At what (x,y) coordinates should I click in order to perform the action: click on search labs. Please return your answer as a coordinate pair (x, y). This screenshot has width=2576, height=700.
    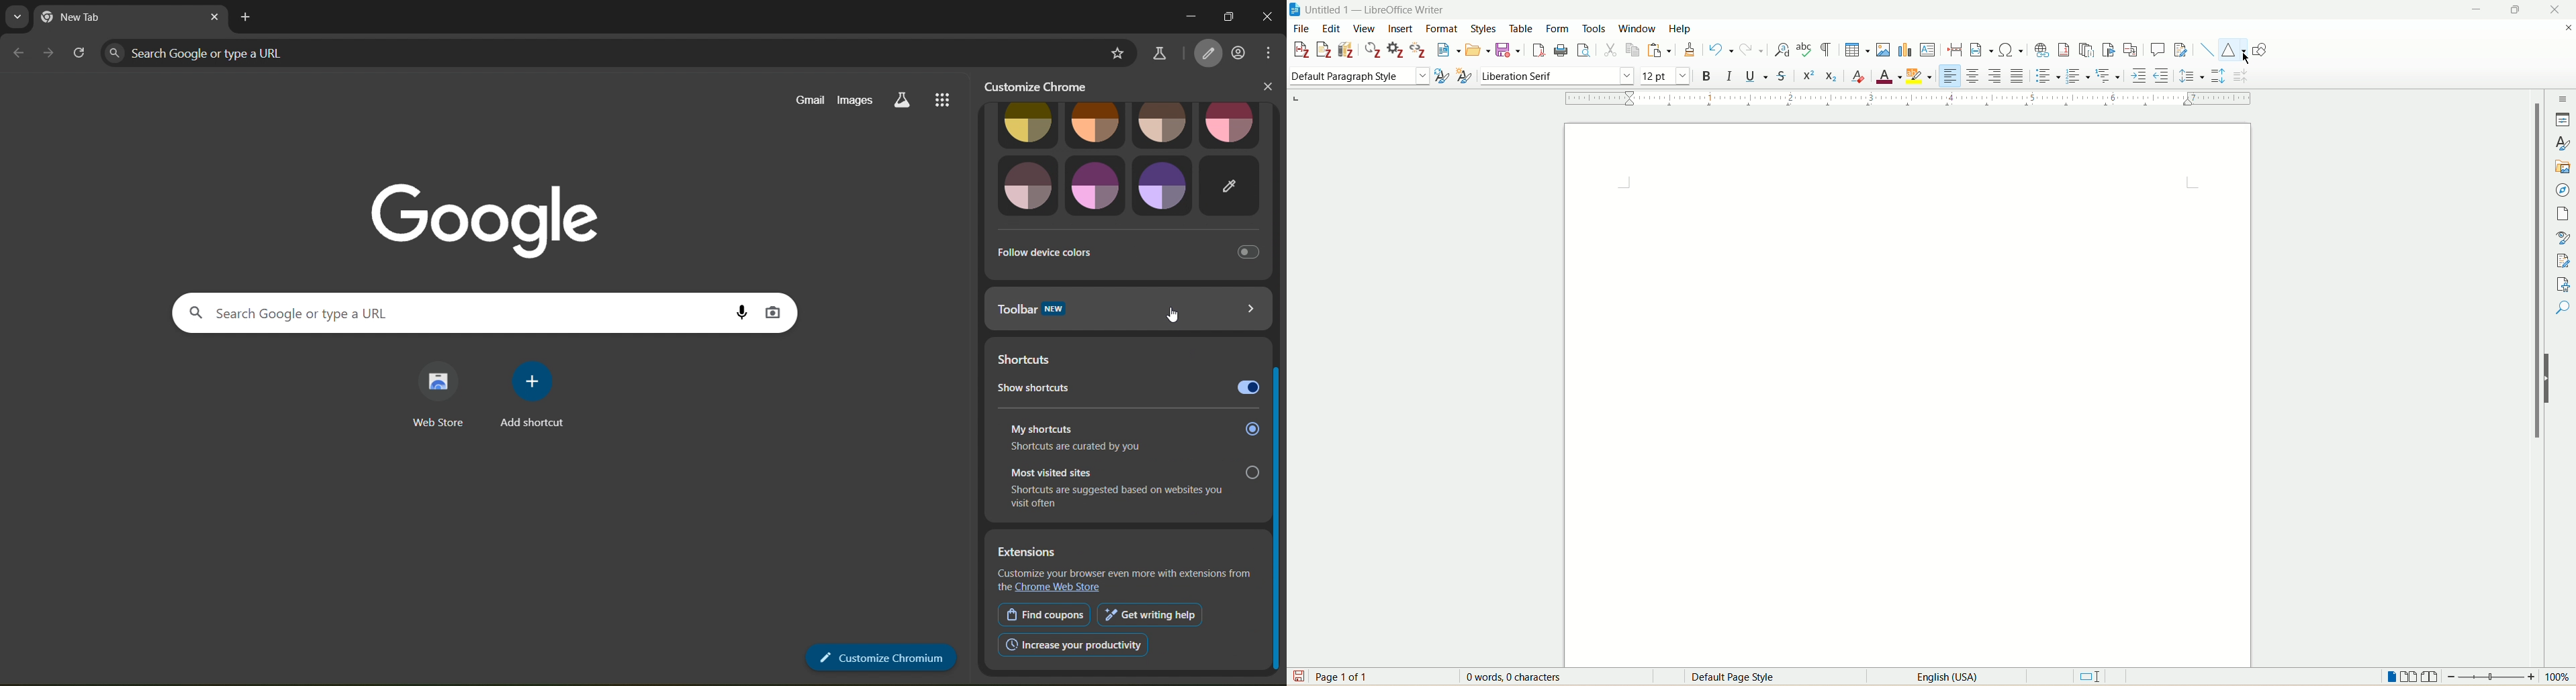
    Looking at the image, I should click on (1159, 54).